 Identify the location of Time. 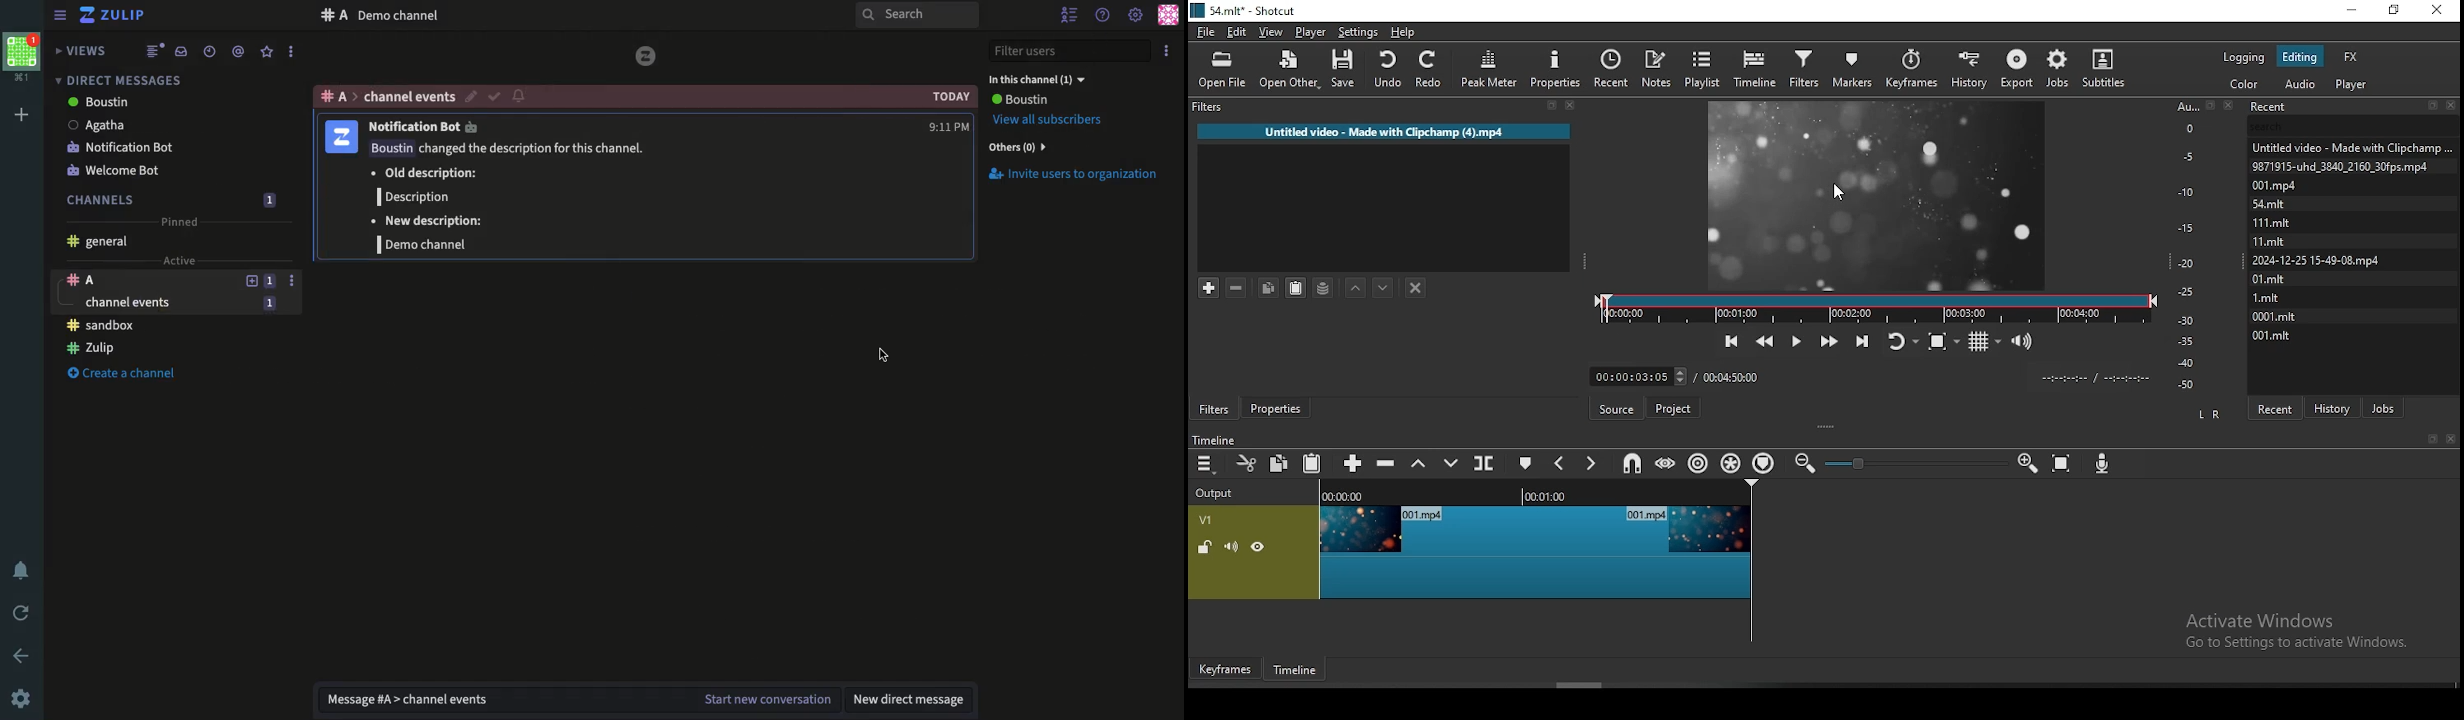
(208, 51).